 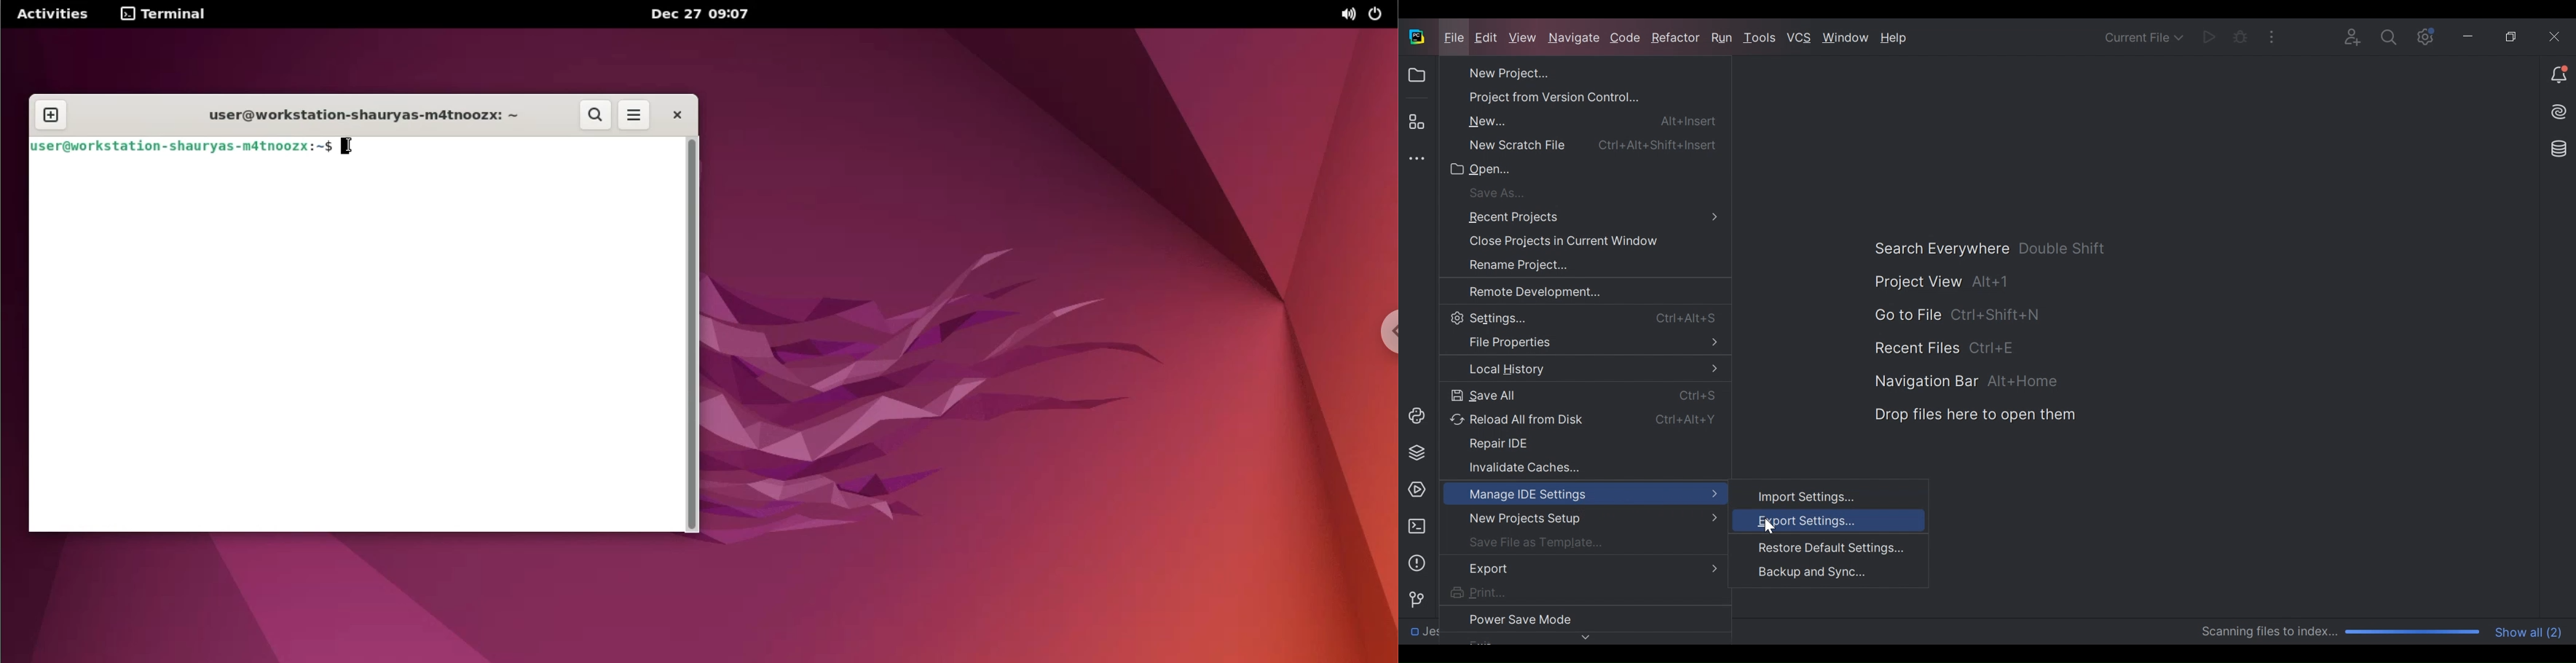 What do you see at coordinates (347, 147) in the screenshot?
I see `cursor` at bounding box center [347, 147].